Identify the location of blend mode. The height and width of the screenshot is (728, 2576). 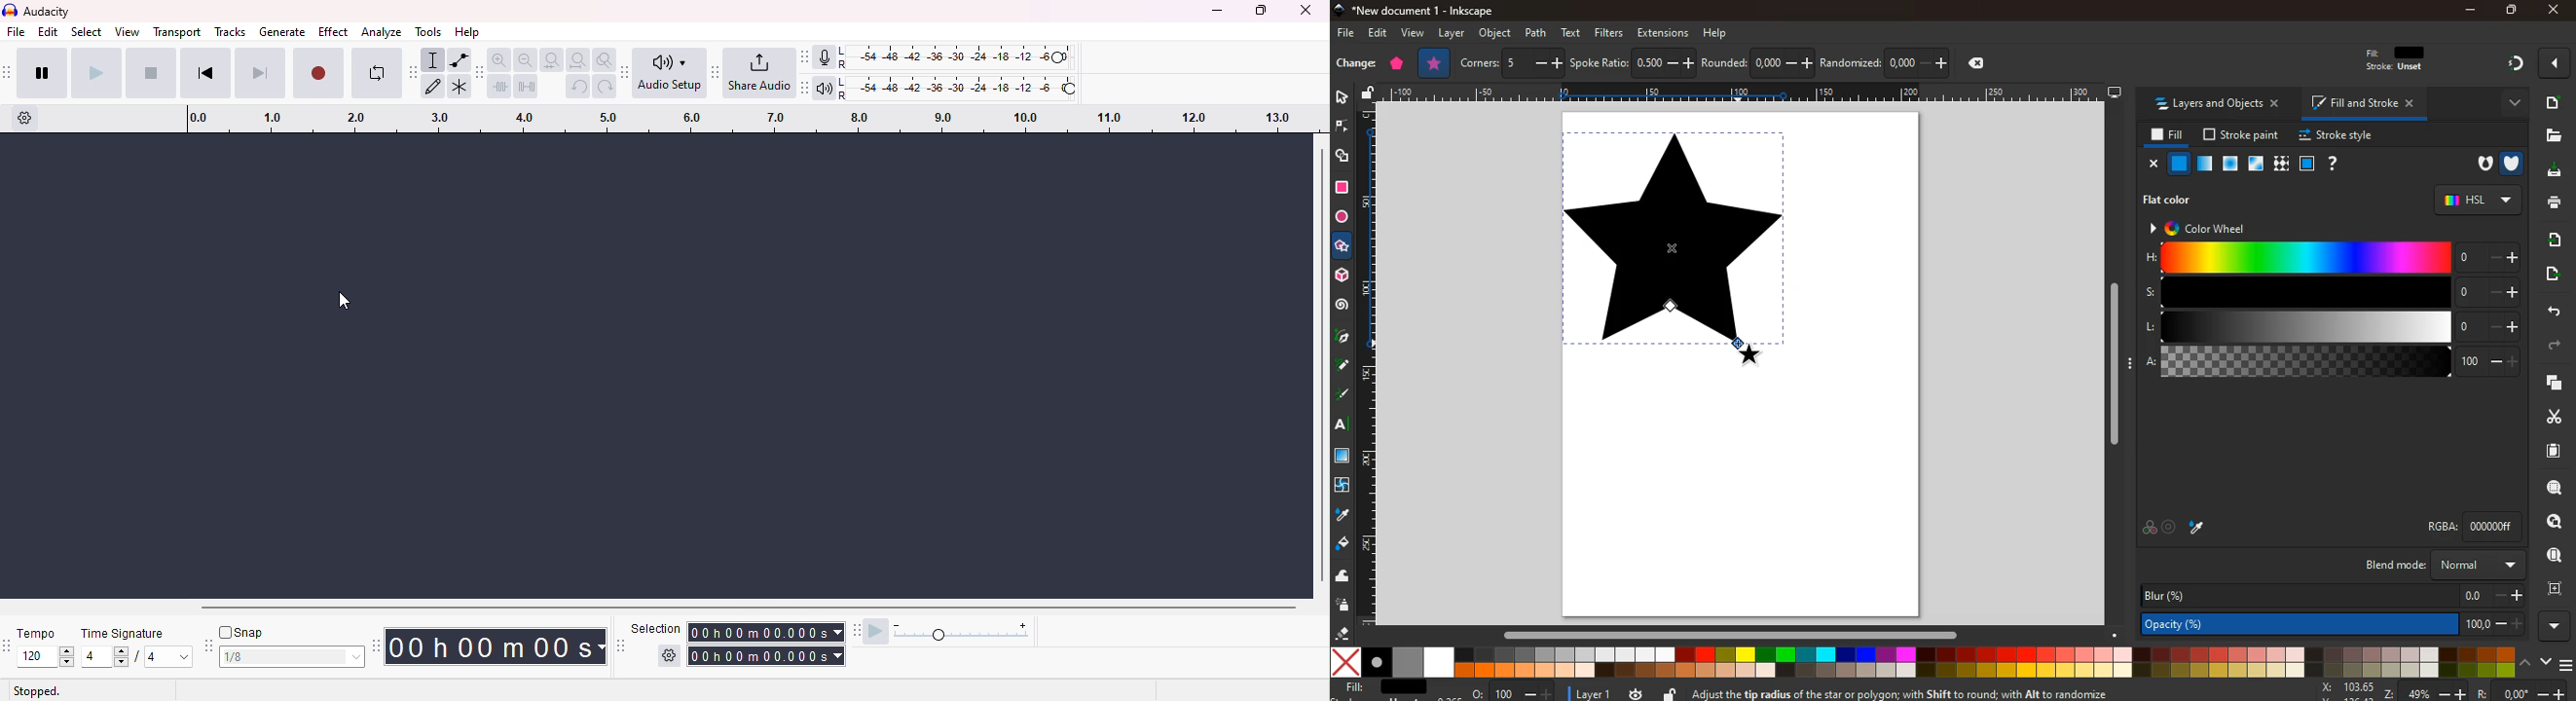
(2433, 564).